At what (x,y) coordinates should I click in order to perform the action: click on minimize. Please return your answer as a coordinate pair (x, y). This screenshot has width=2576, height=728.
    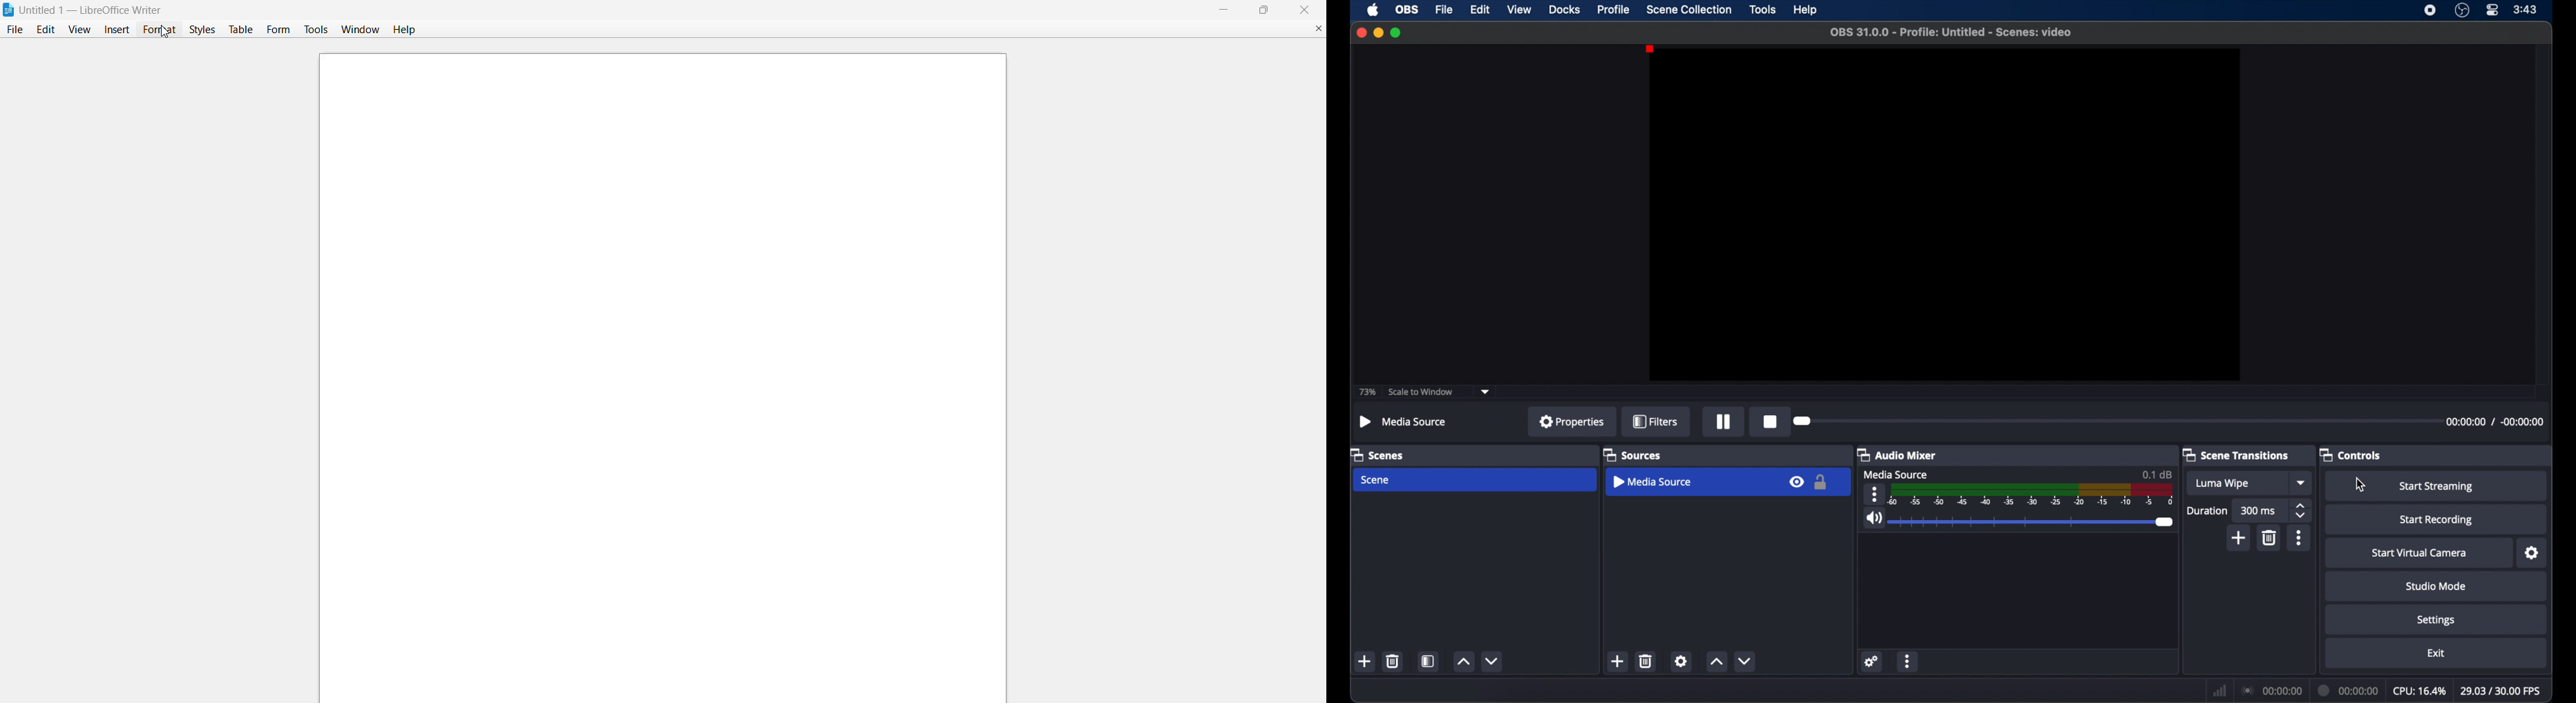
    Looking at the image, I should click on (1378, 32).